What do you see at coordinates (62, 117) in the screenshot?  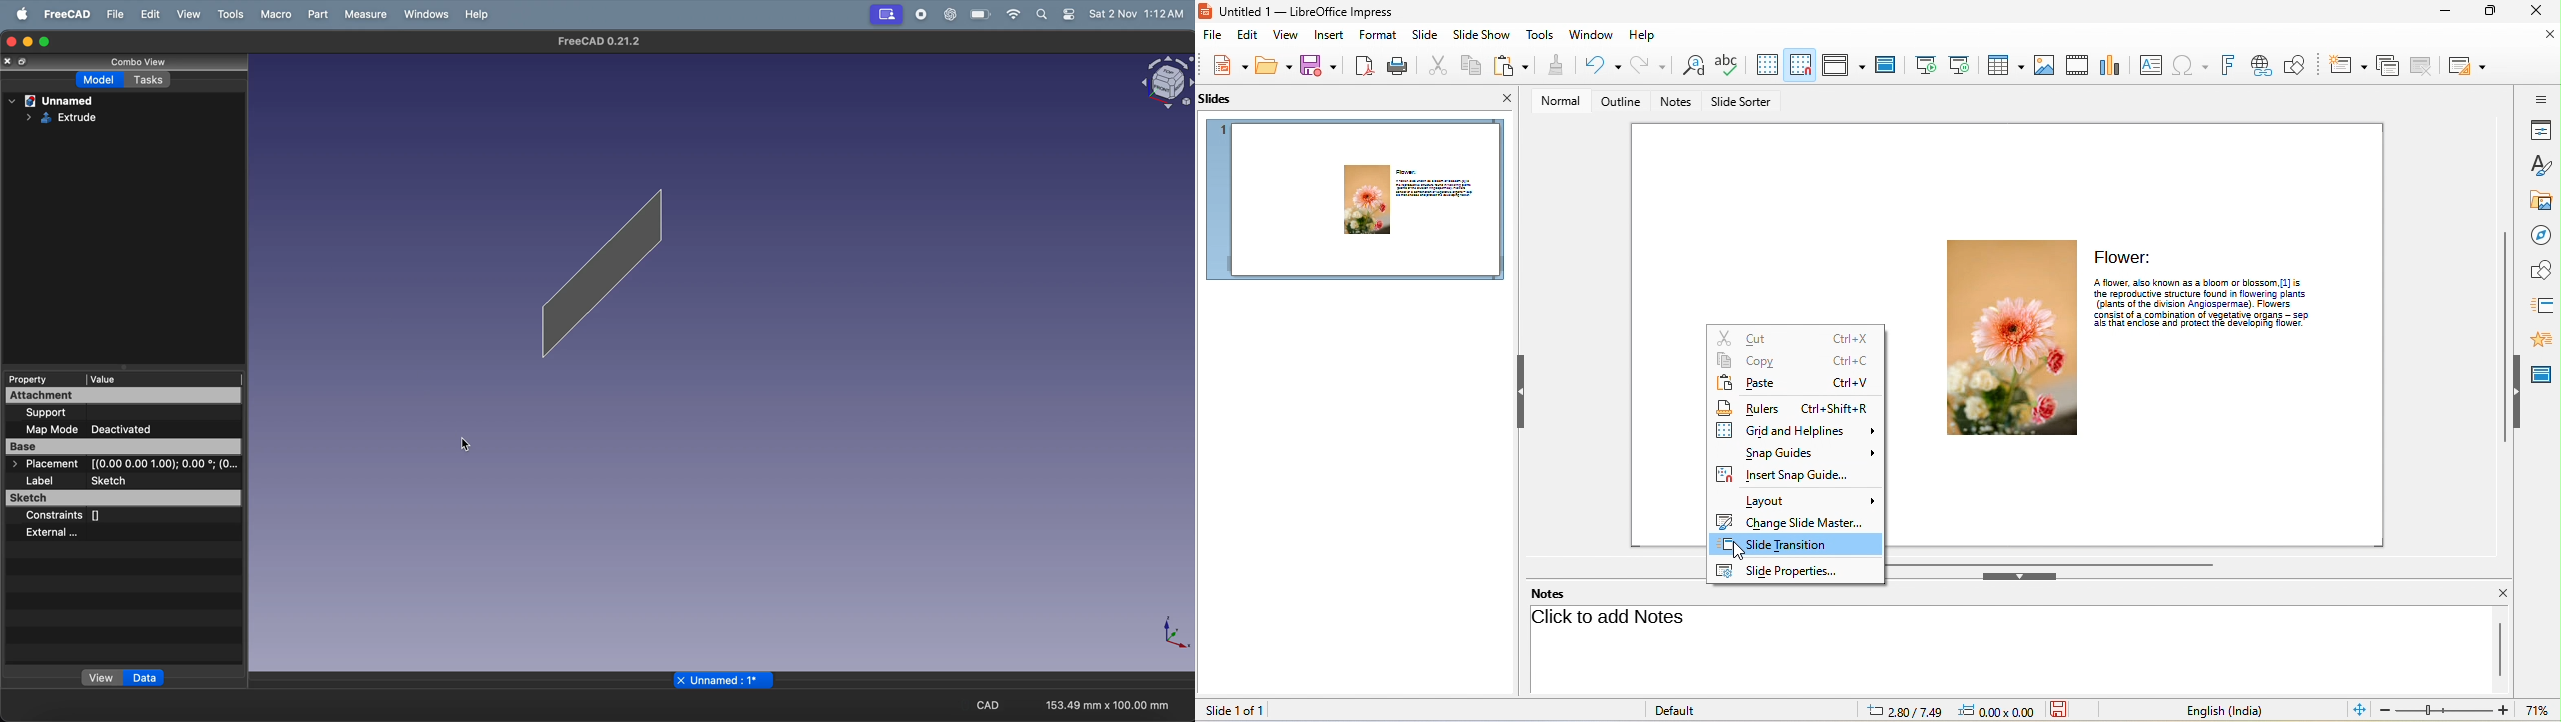 I see `Extrude` at bounding box center [62, 117].